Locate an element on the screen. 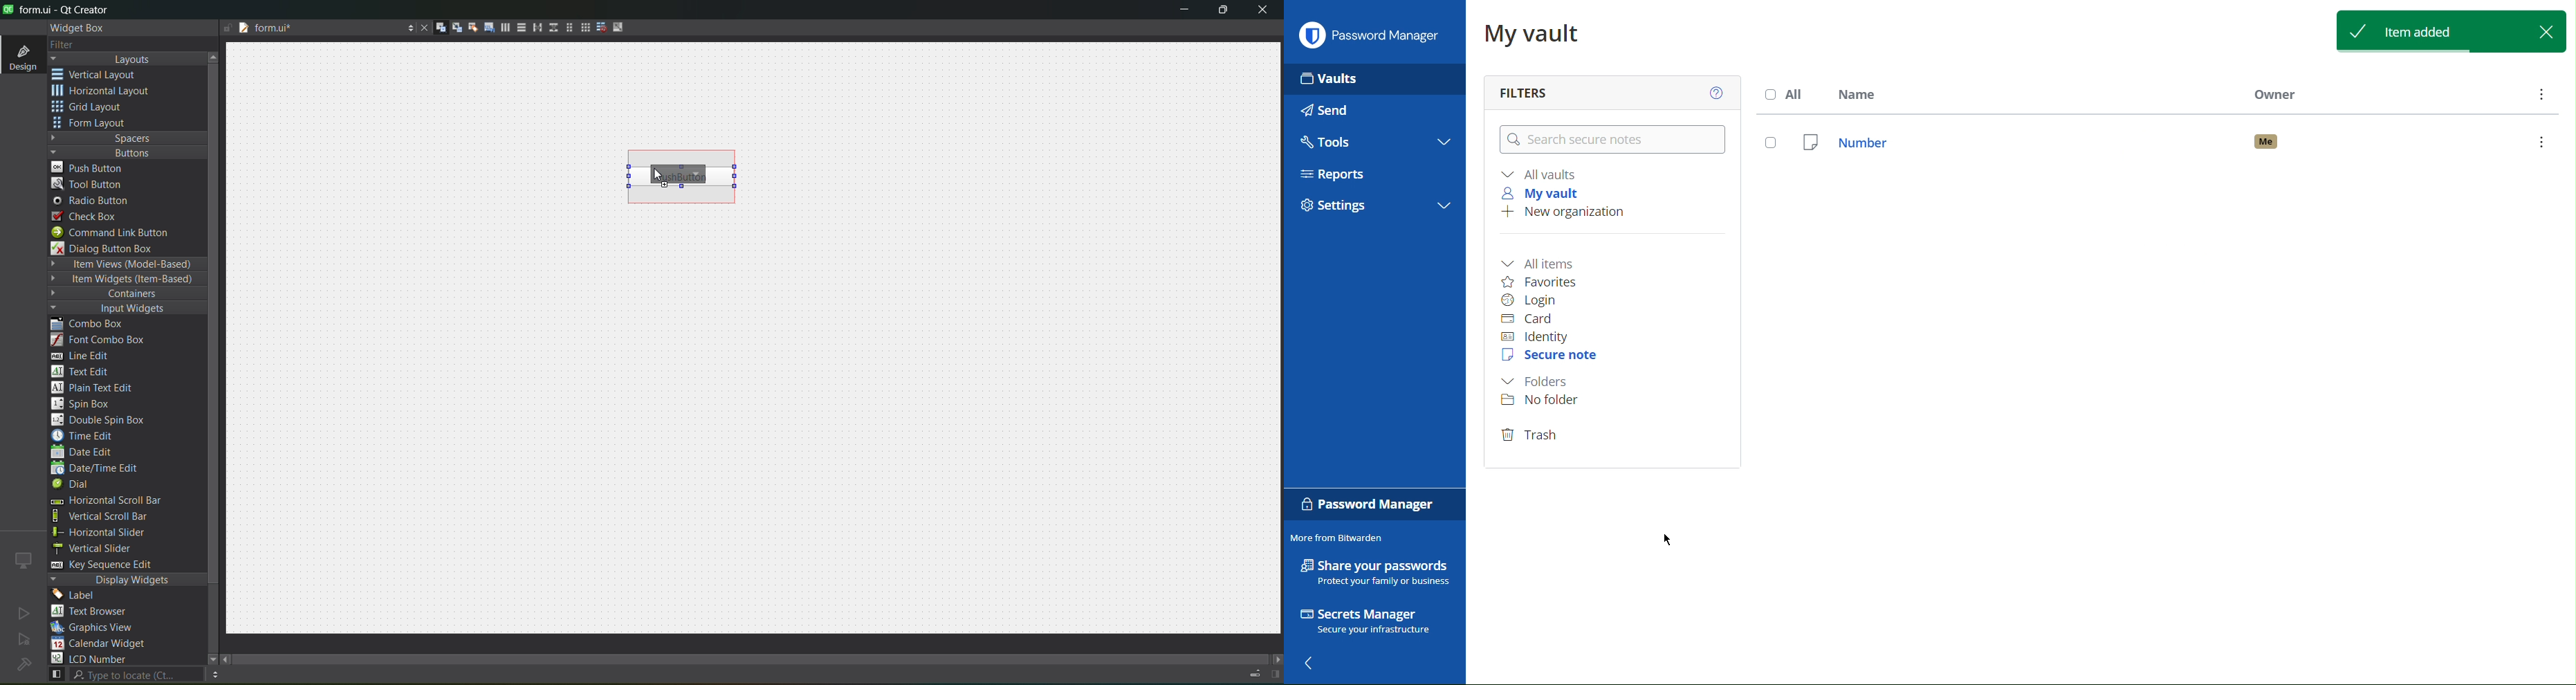 This screenshot has width=2576, height=700. Trash is located at coordinates (1532, 434).